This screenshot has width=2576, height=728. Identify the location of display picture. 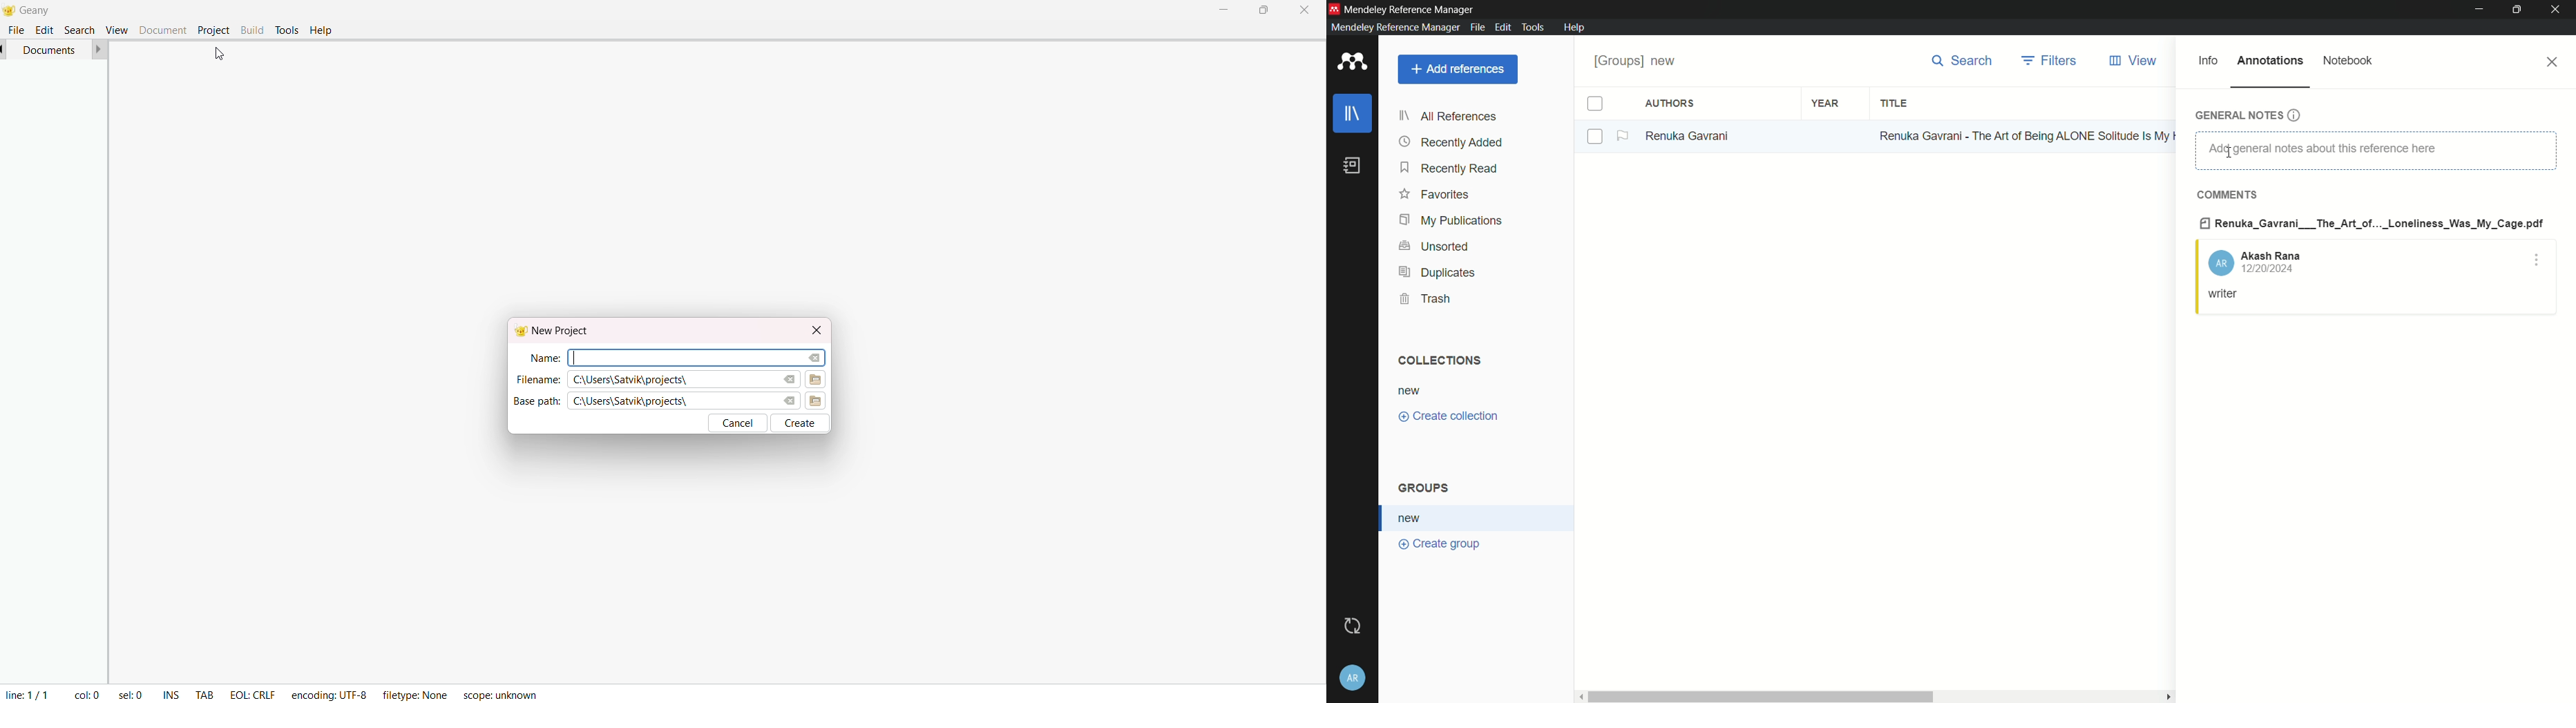
(2220, 264).